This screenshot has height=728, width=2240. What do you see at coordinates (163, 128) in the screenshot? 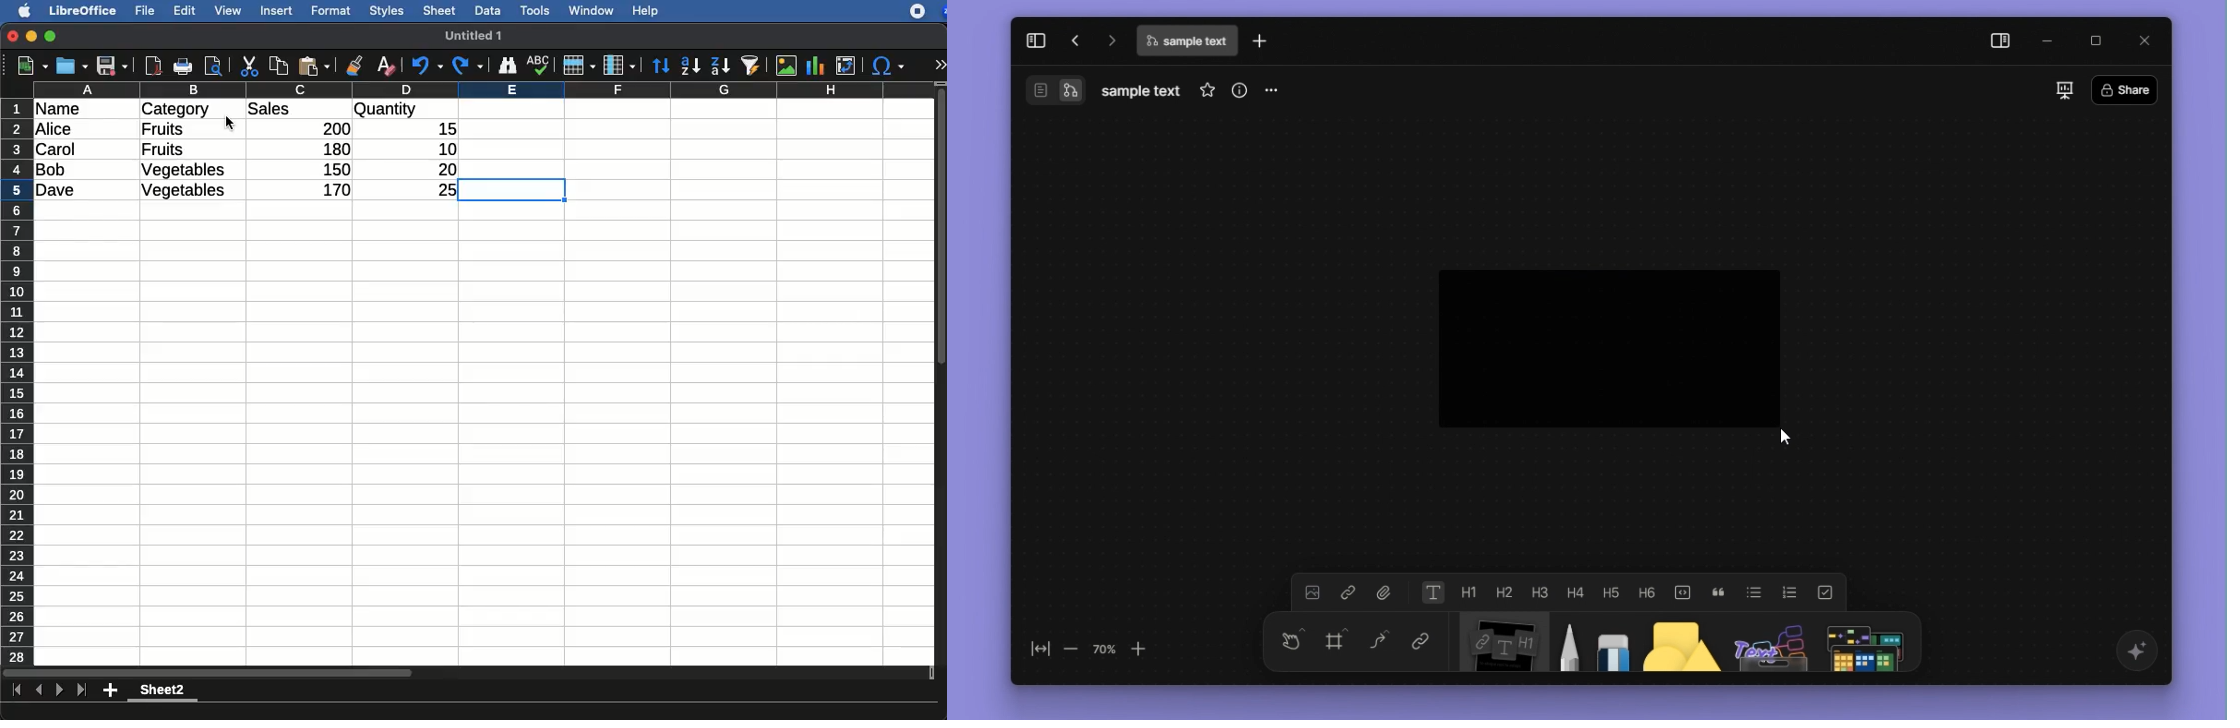
I see `Fruits` at bounding box center [163, 128].